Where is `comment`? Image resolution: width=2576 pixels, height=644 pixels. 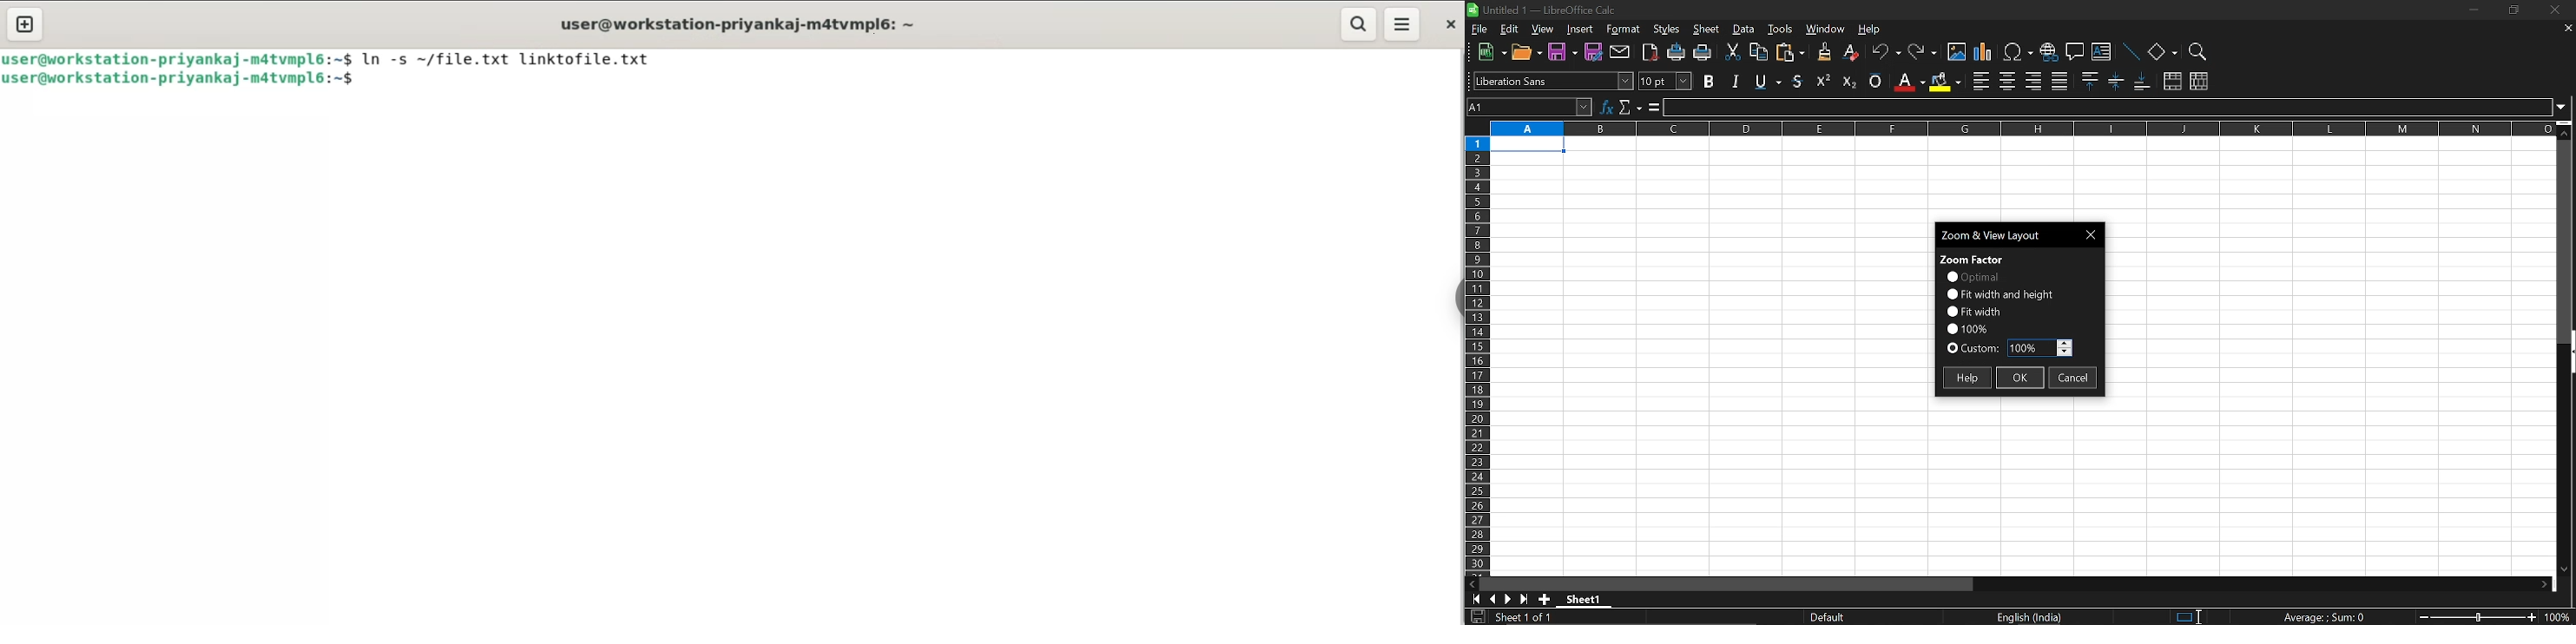
comment is located at coordinates (2075, 54).